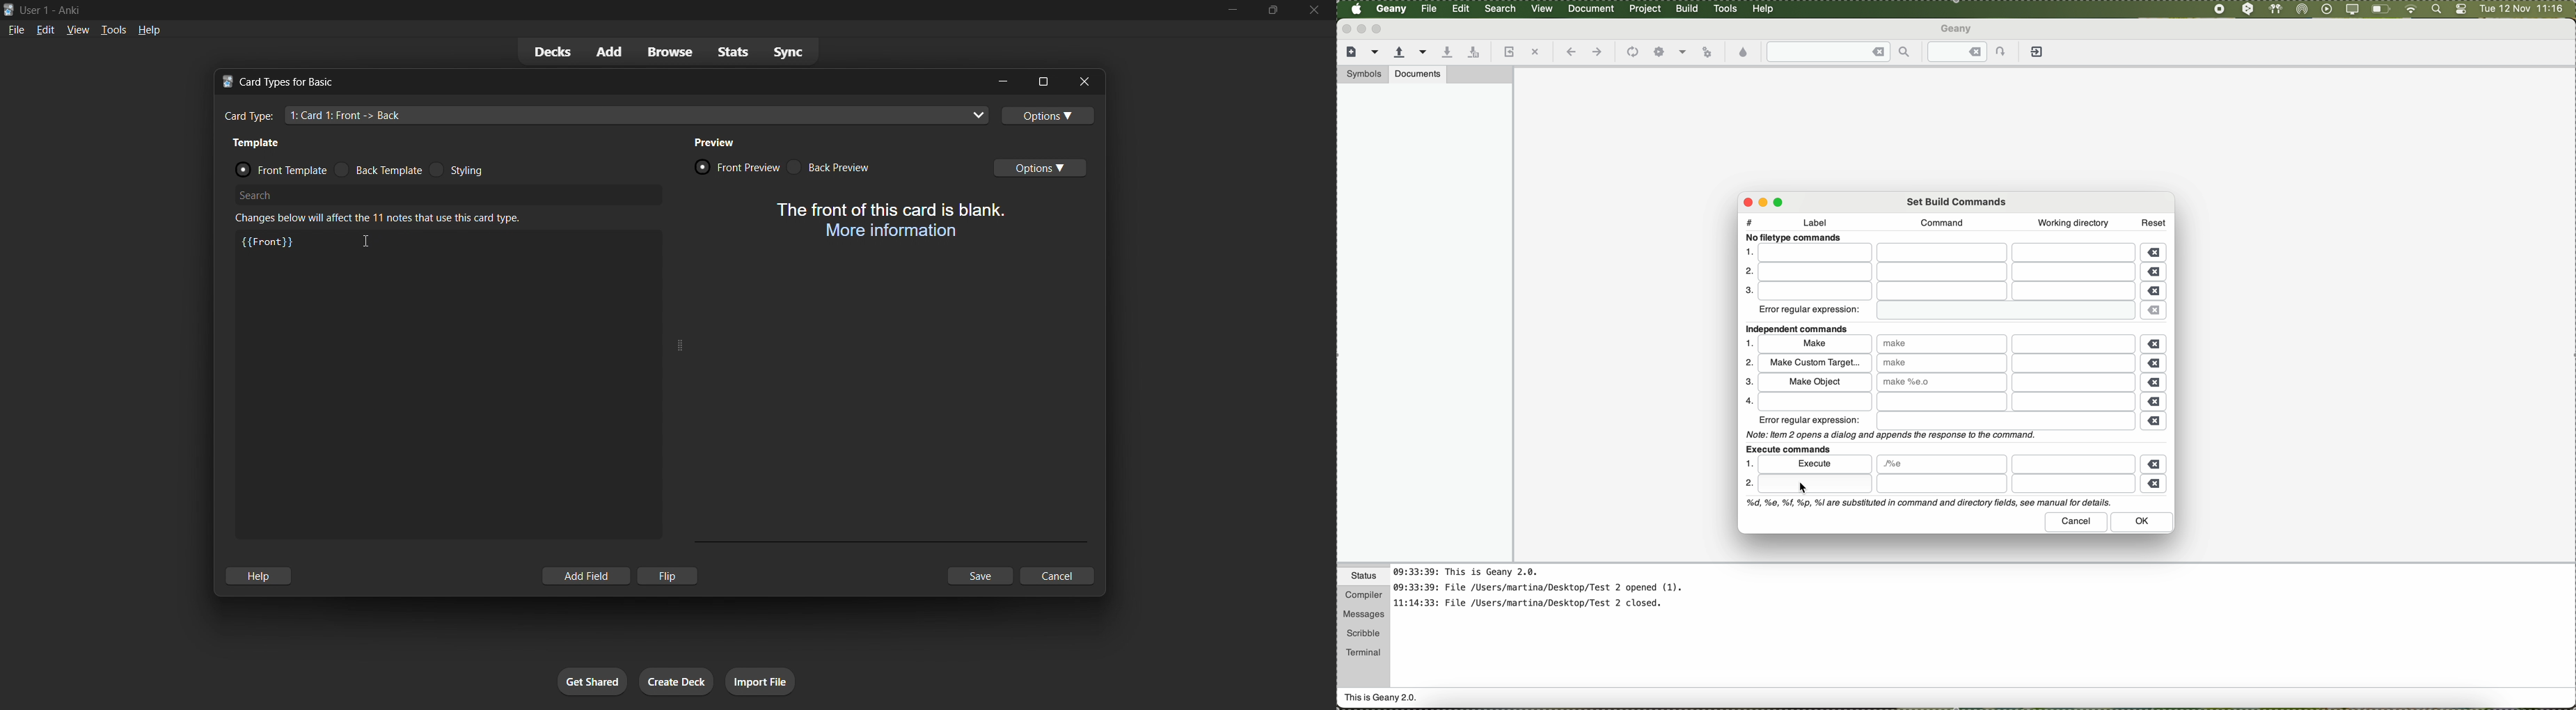  I want to click on save the current file, so click(1447, 52).